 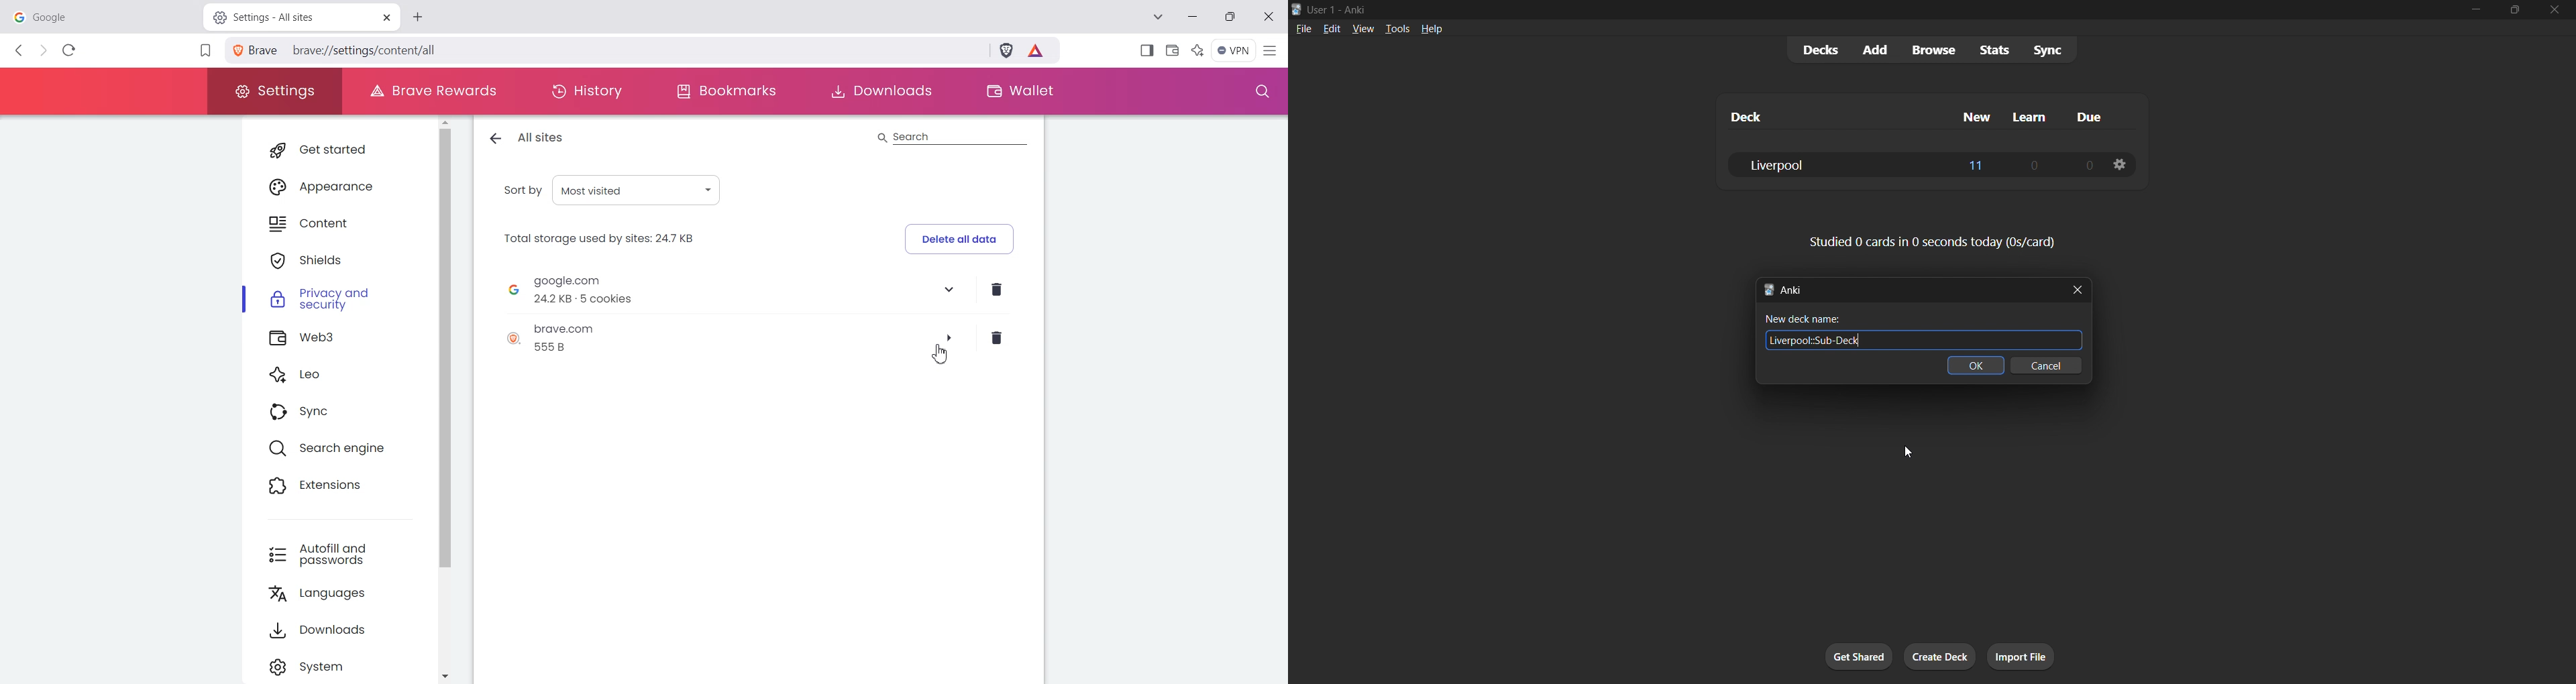 What do you see at coordinates (1937, 242) in the screenshot?
I see `card stats` at bounding box center [1937, 242].